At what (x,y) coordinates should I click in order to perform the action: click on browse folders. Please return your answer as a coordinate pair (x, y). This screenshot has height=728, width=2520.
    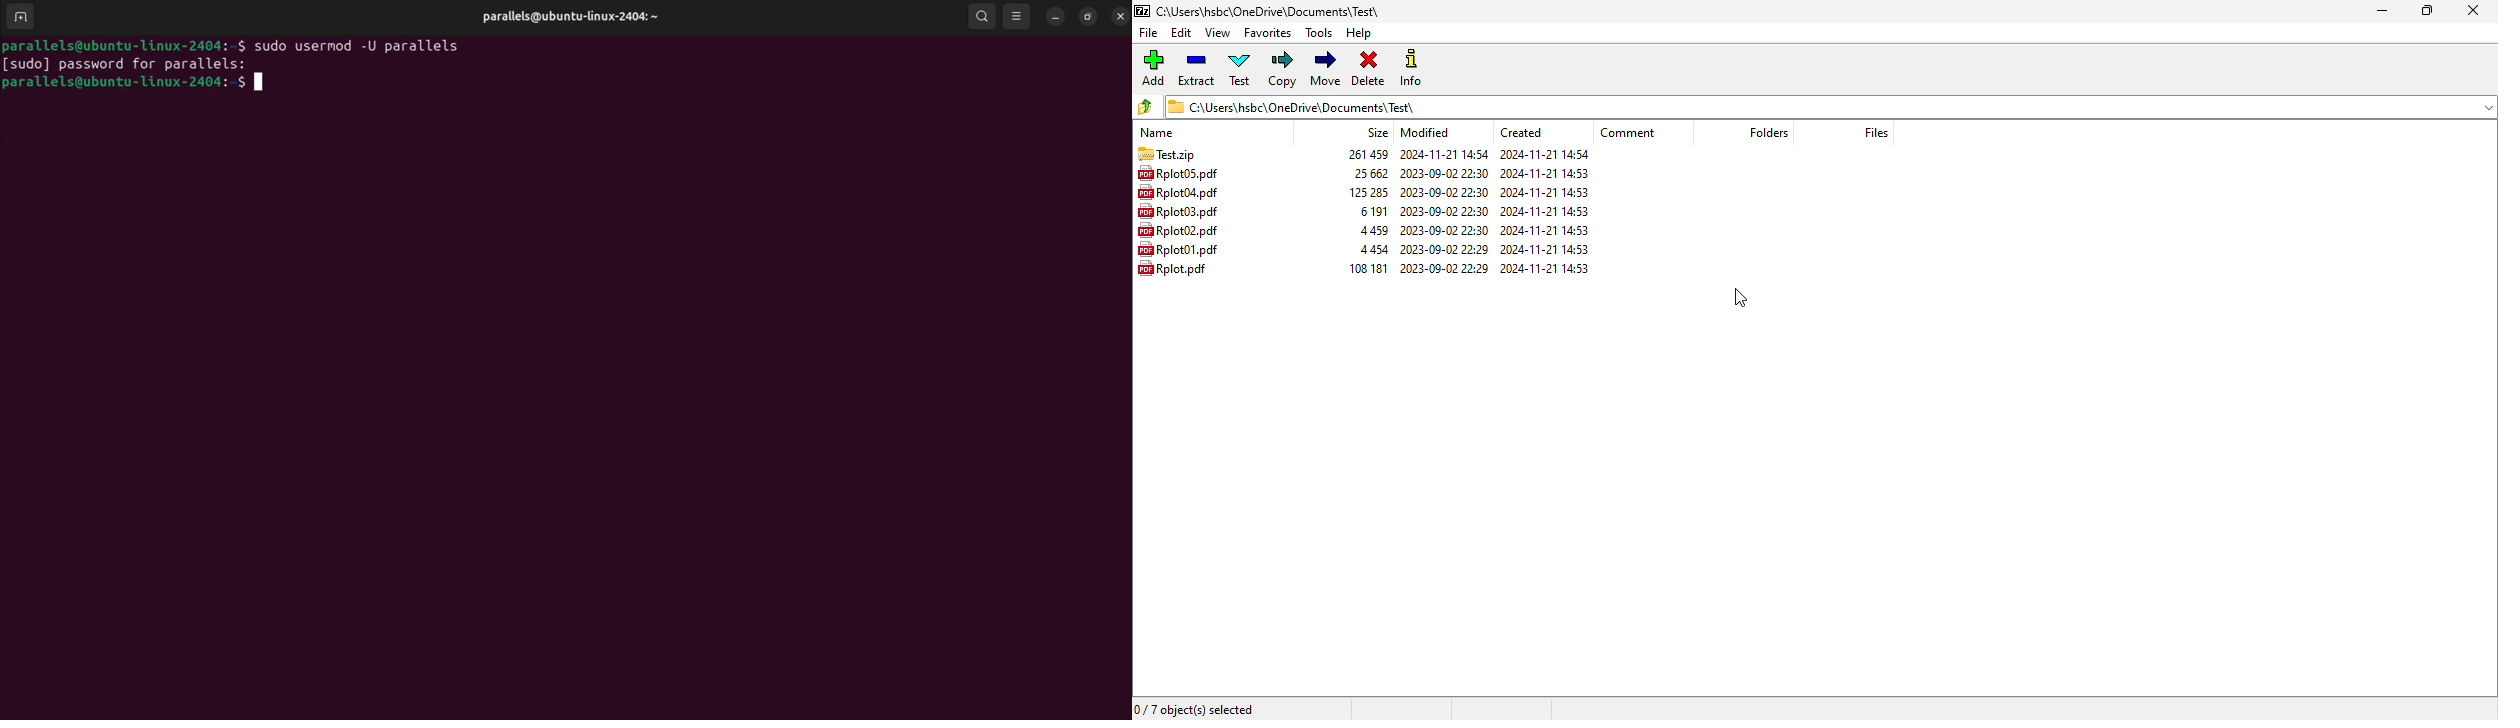
    Looking at the image, I should click on (1147, 106).